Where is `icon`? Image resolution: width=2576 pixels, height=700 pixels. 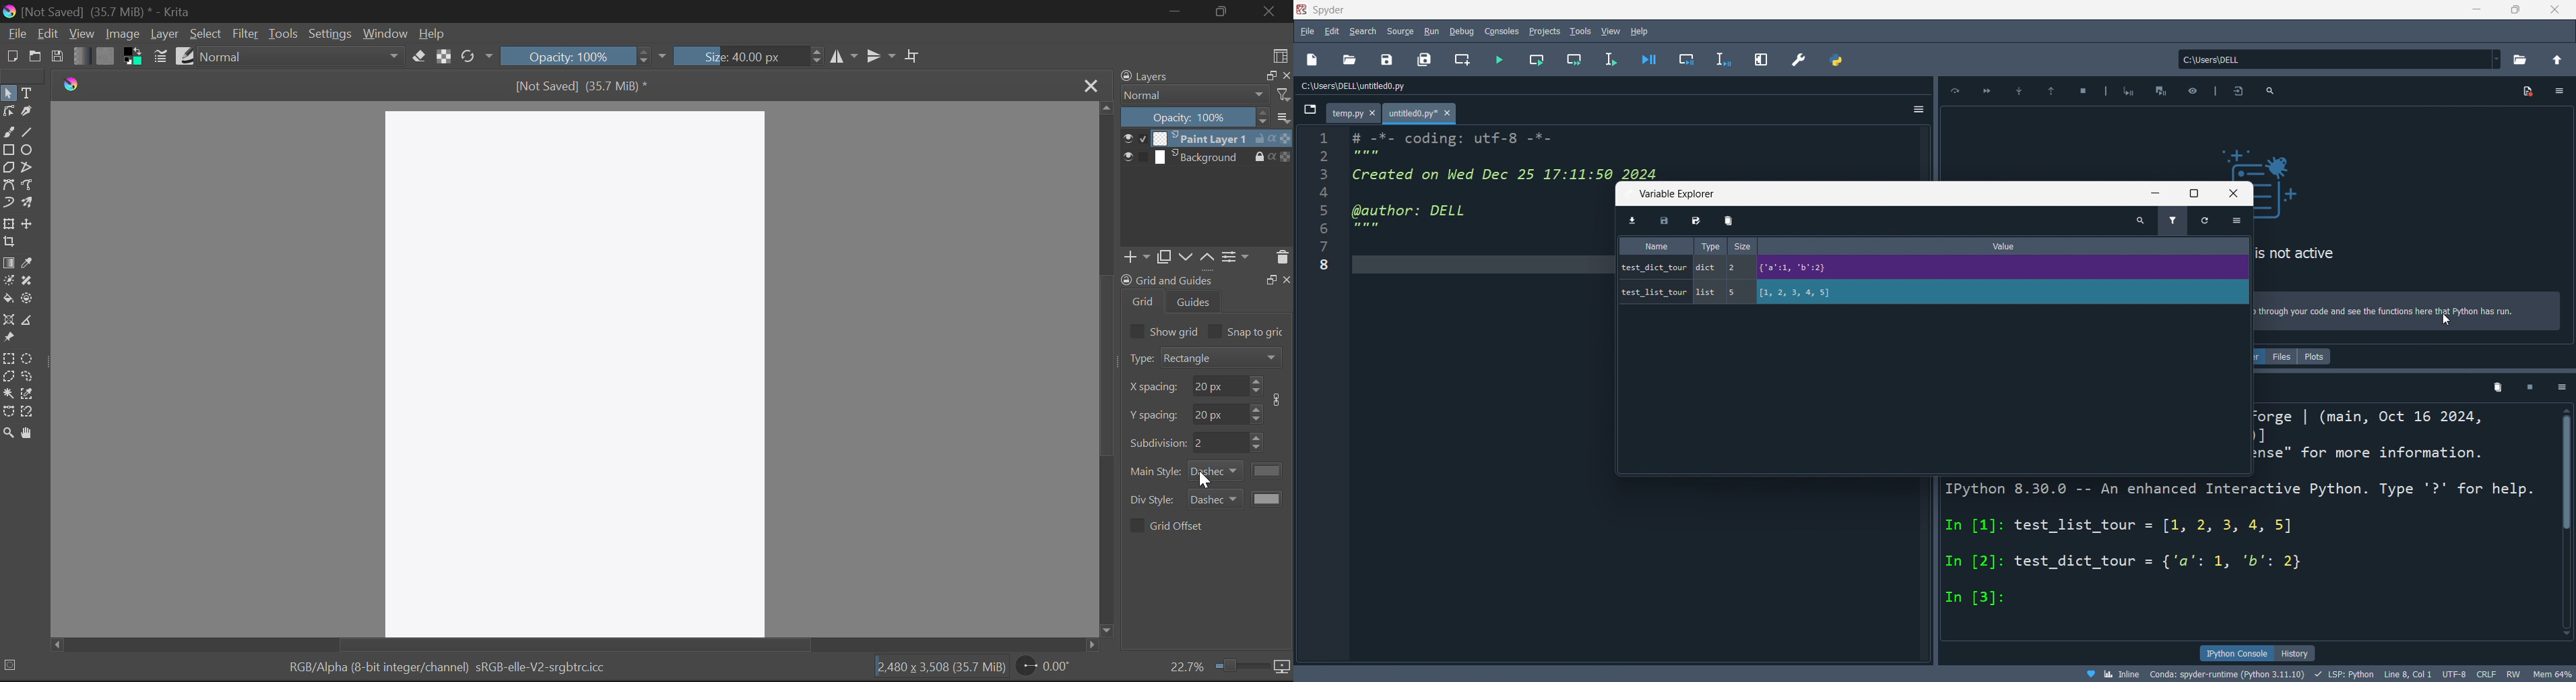 icon is located at coordinates (1280, 400).